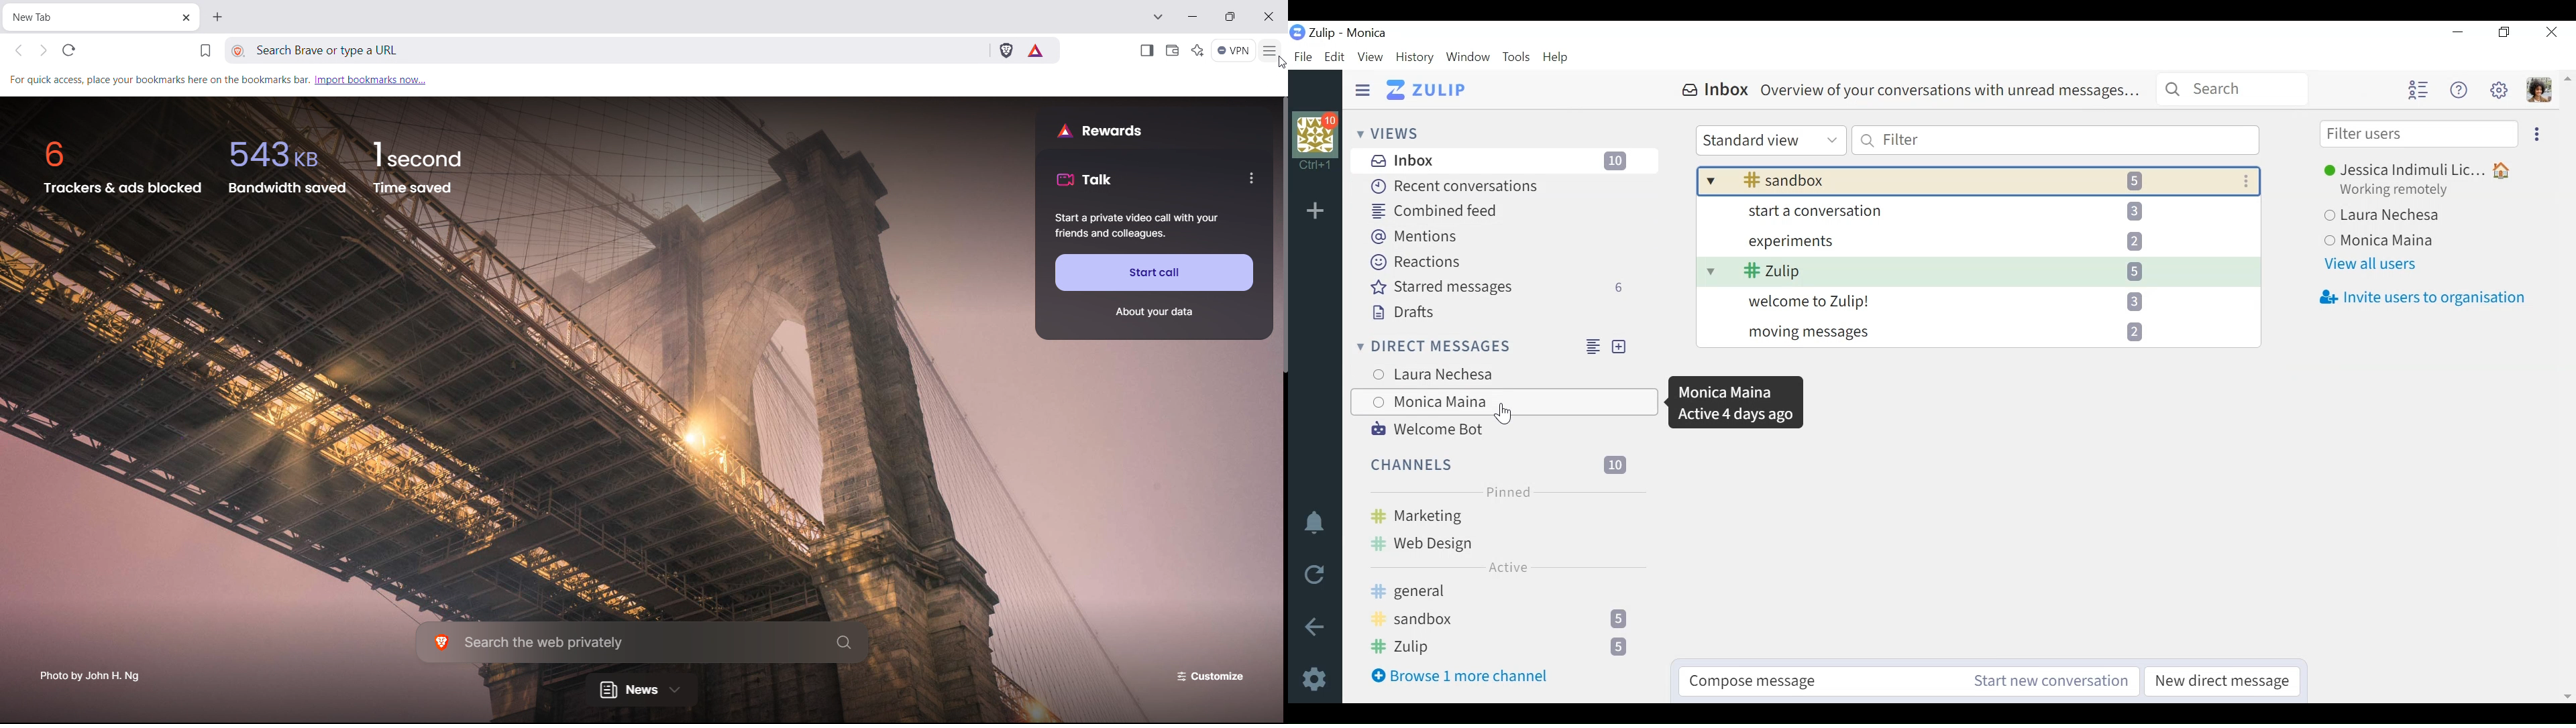 Image resolution: width=2576 pixels, height=728 pixels. I want to click on refrsh this page, so click(68, 50).